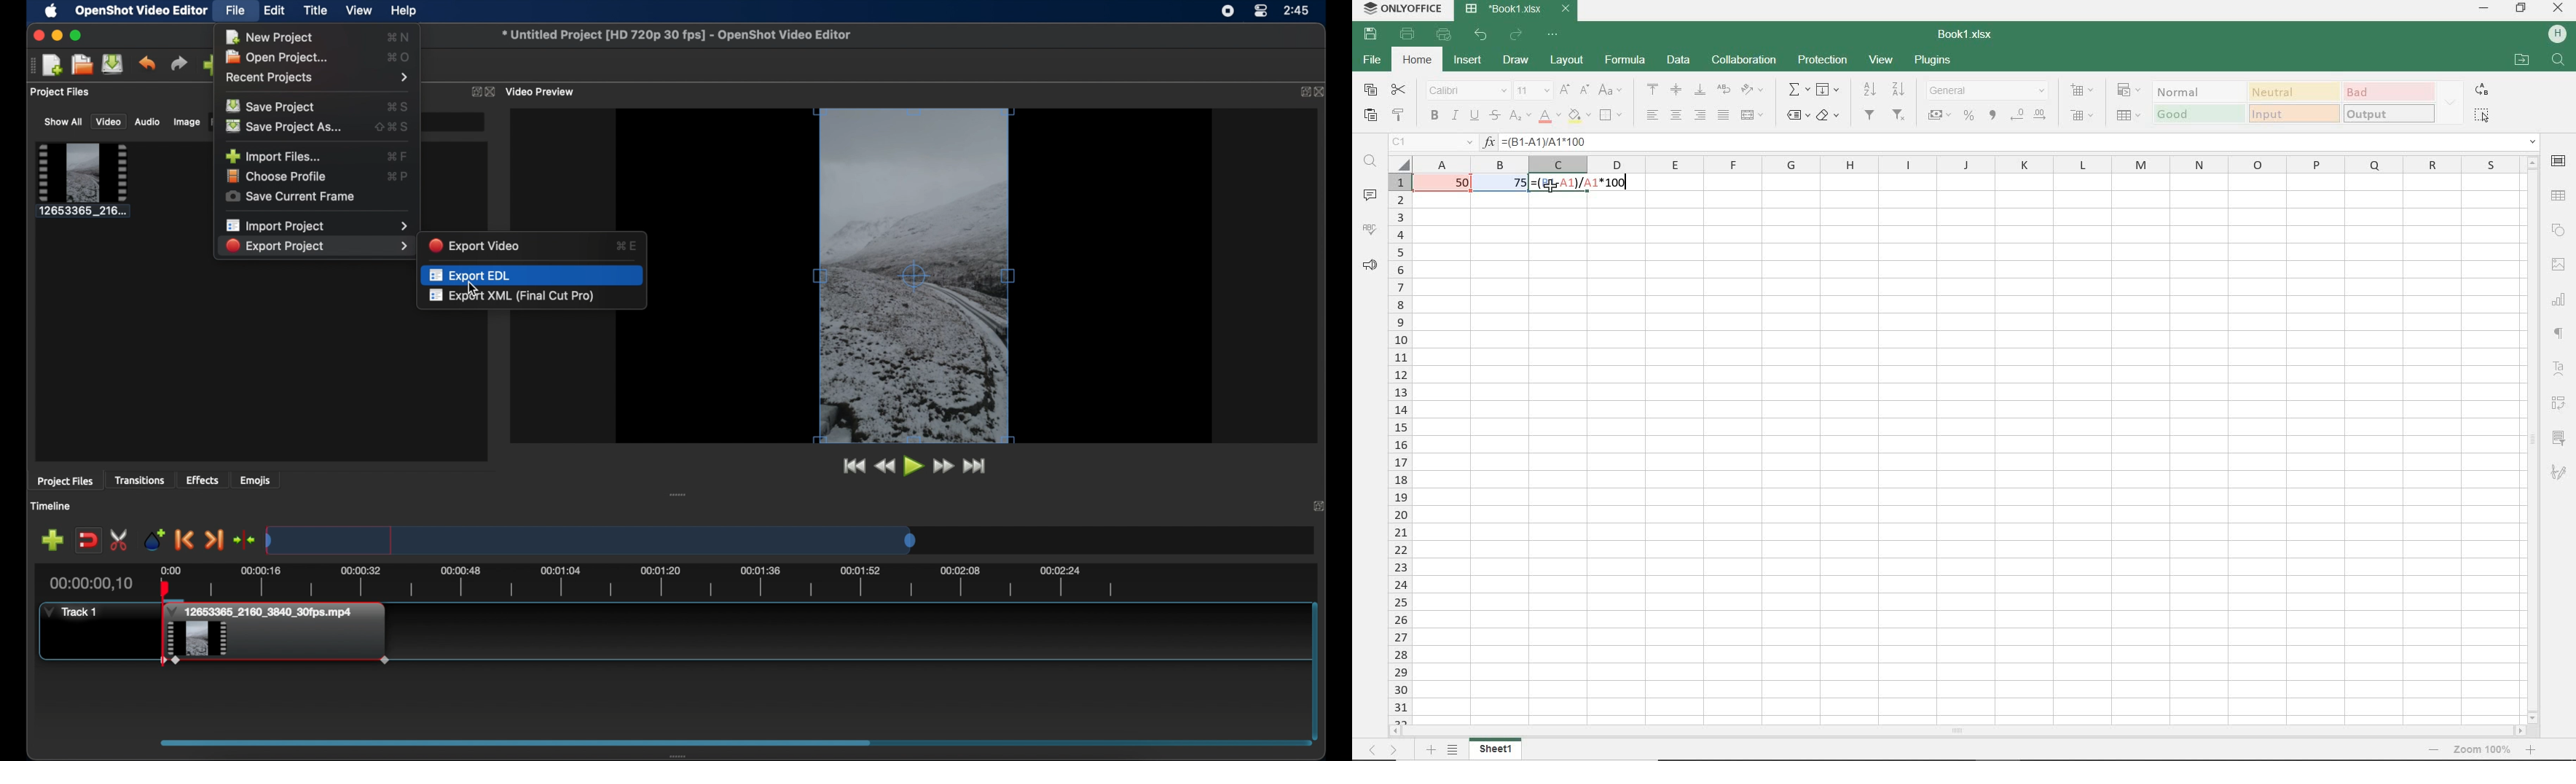 The image size is (2576, 784). What do you see at coordinates (1517, 35) in the screenshot?
I see `redo` at bounding box center [1517, 35].